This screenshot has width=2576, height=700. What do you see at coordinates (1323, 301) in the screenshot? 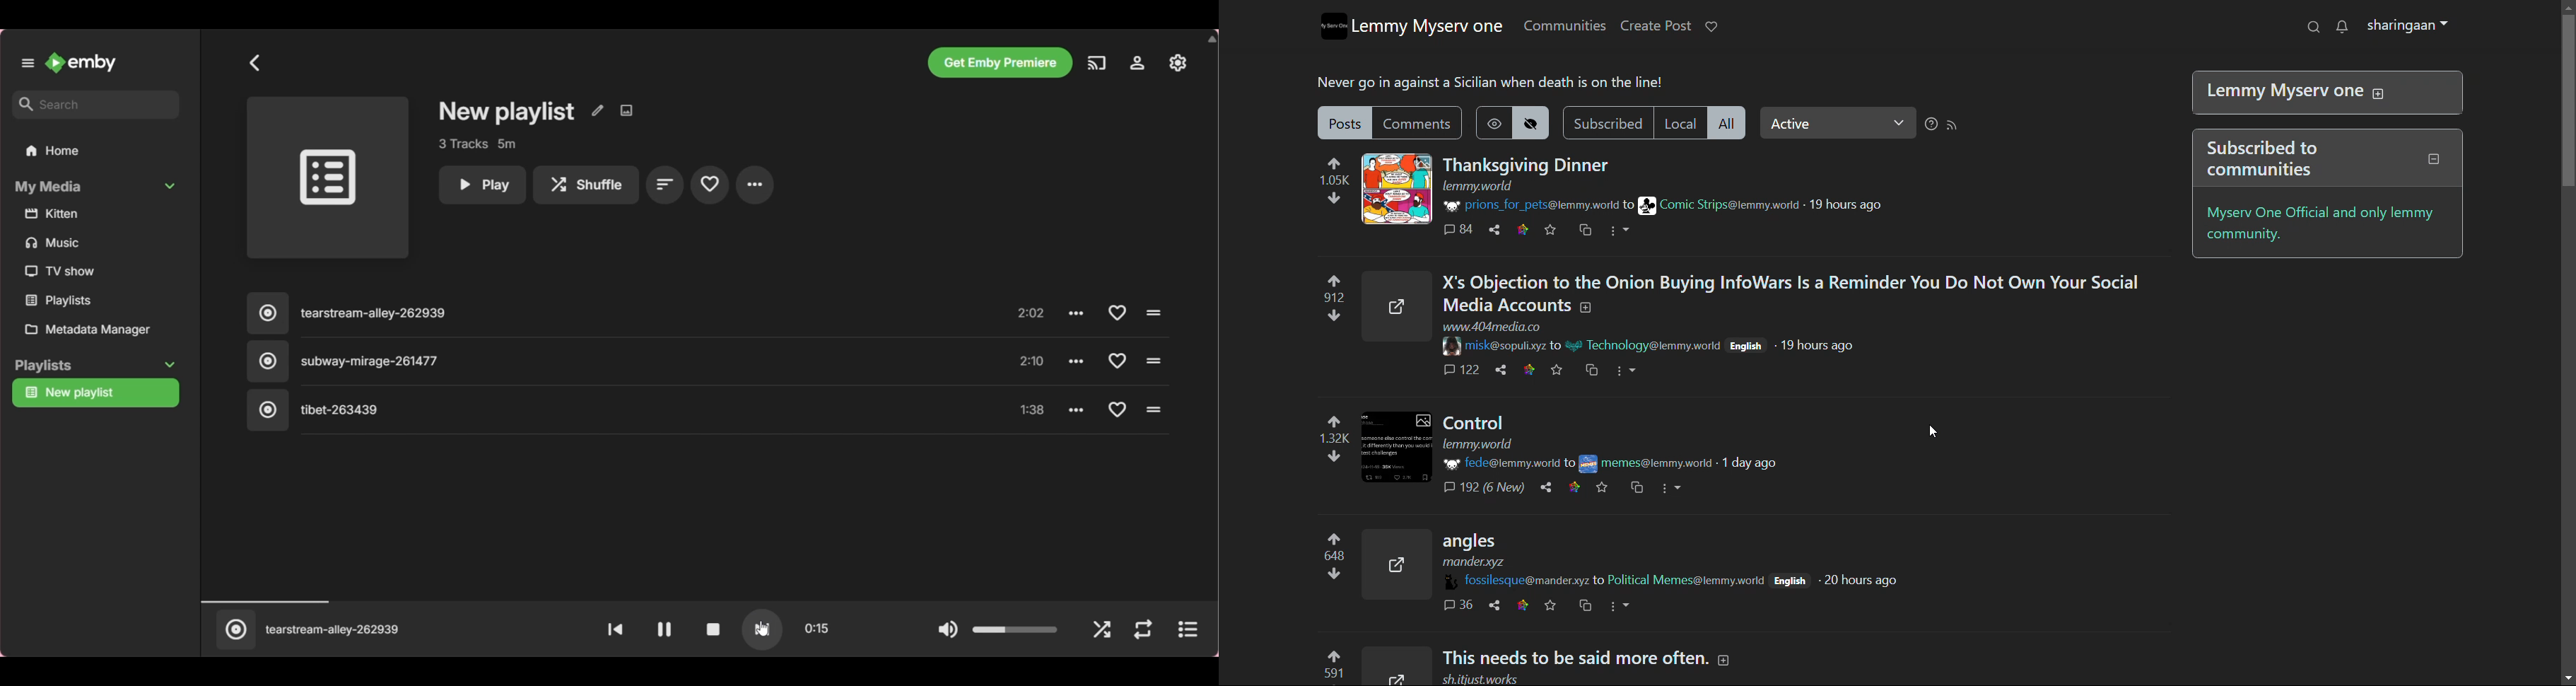
I see `Upvote and downvote` at bounding box center [1323, 301].